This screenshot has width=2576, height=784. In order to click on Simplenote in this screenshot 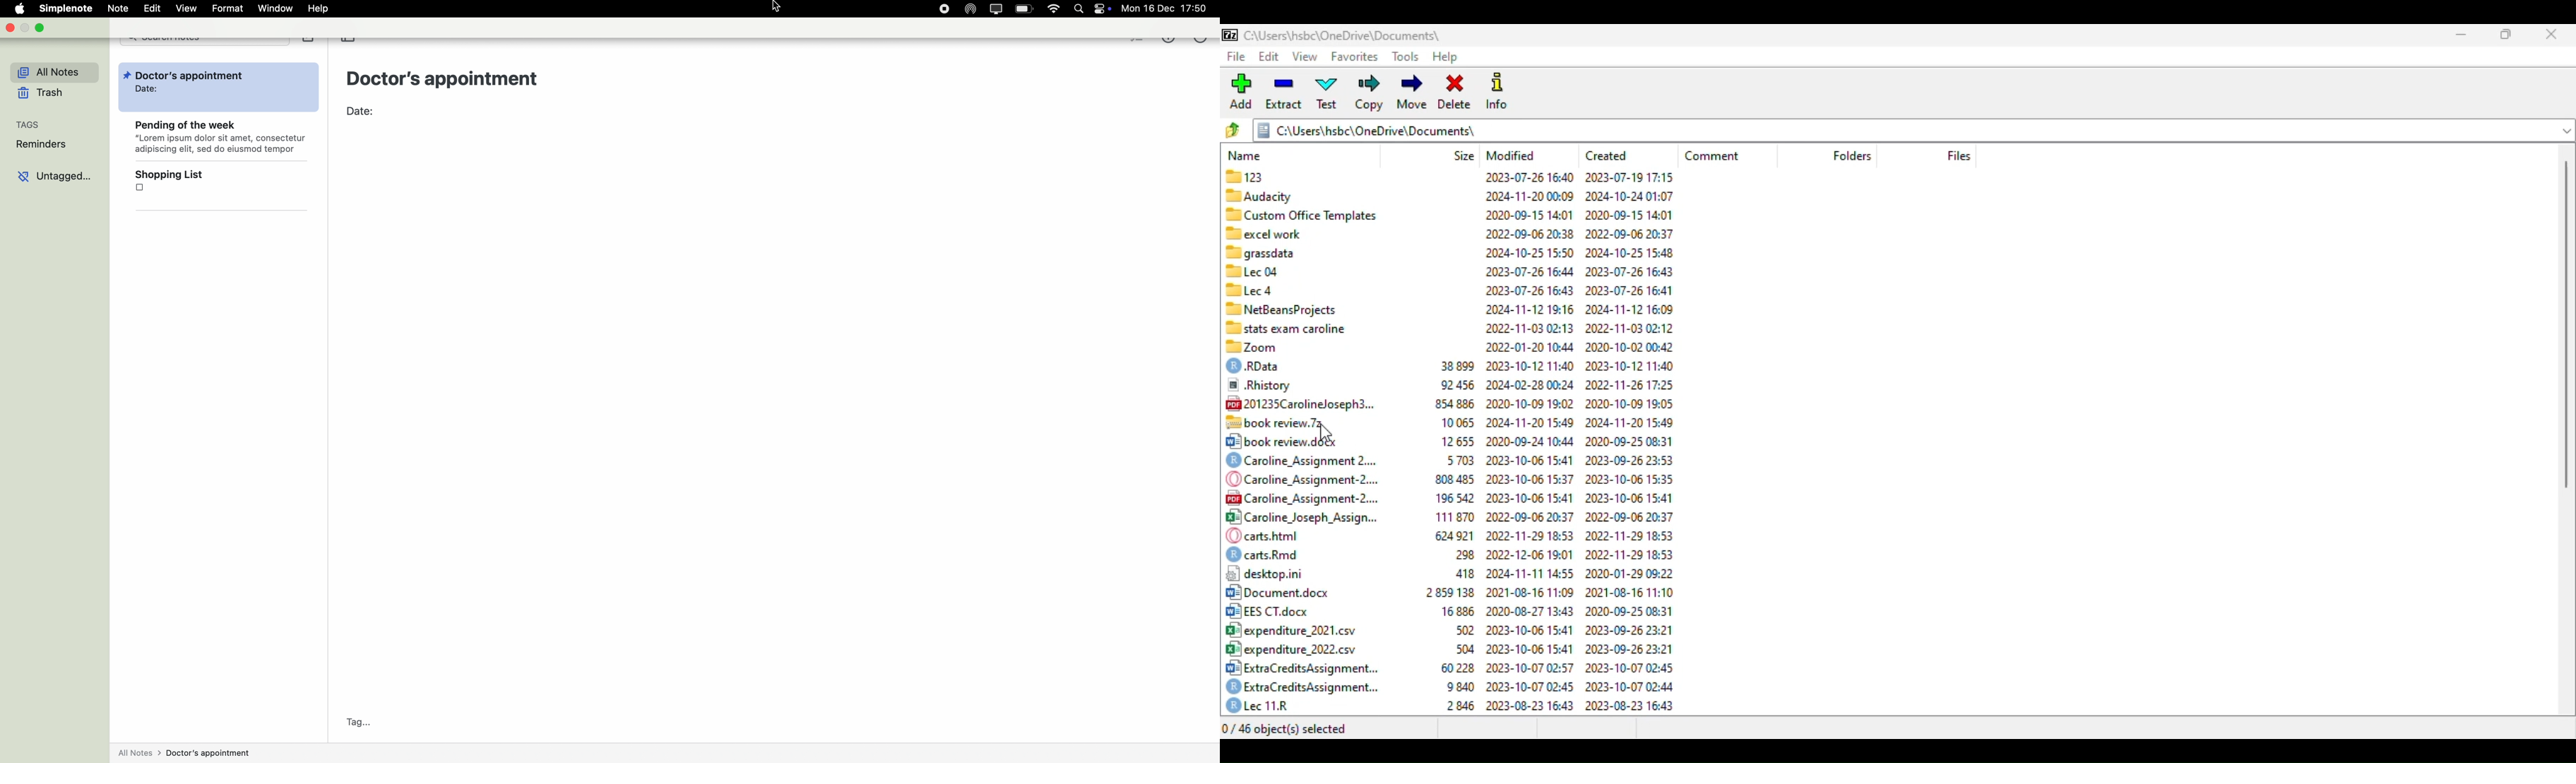, I will do `click(67, 8)`.